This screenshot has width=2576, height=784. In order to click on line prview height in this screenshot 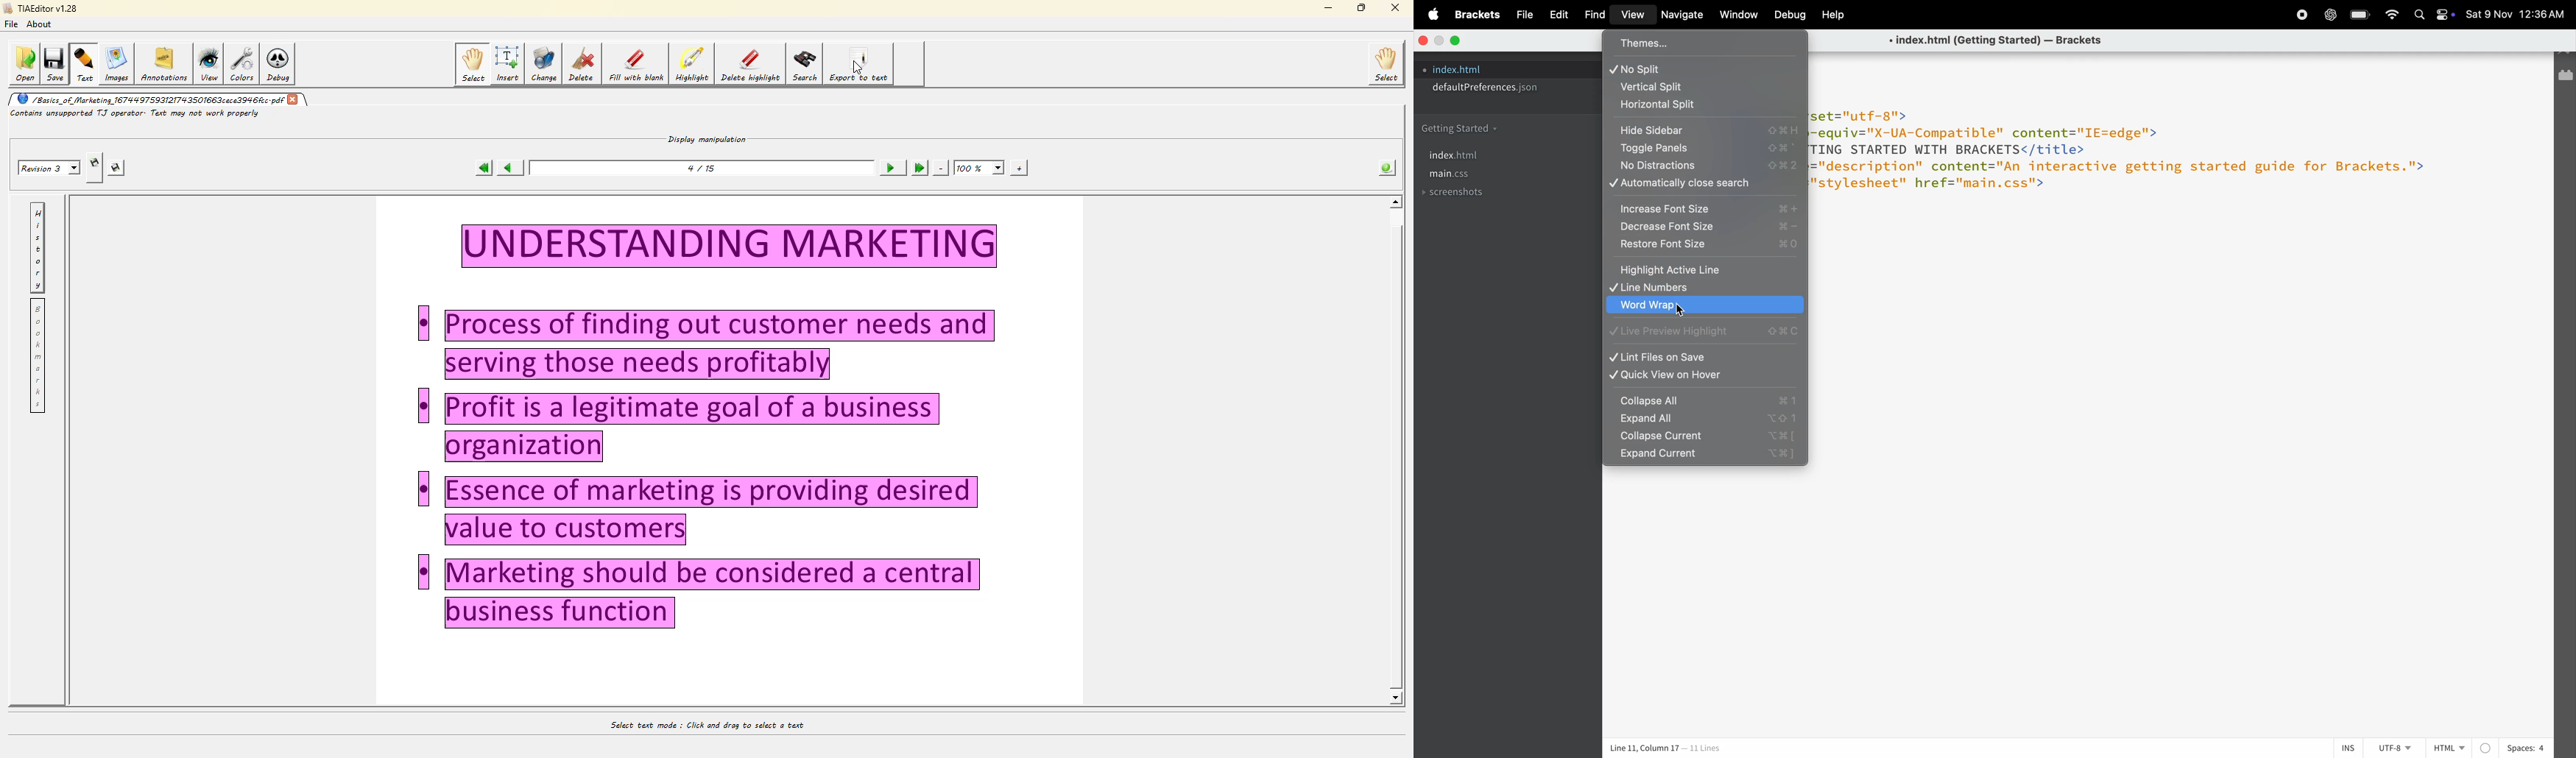, I will do `click(1705, 332)`.